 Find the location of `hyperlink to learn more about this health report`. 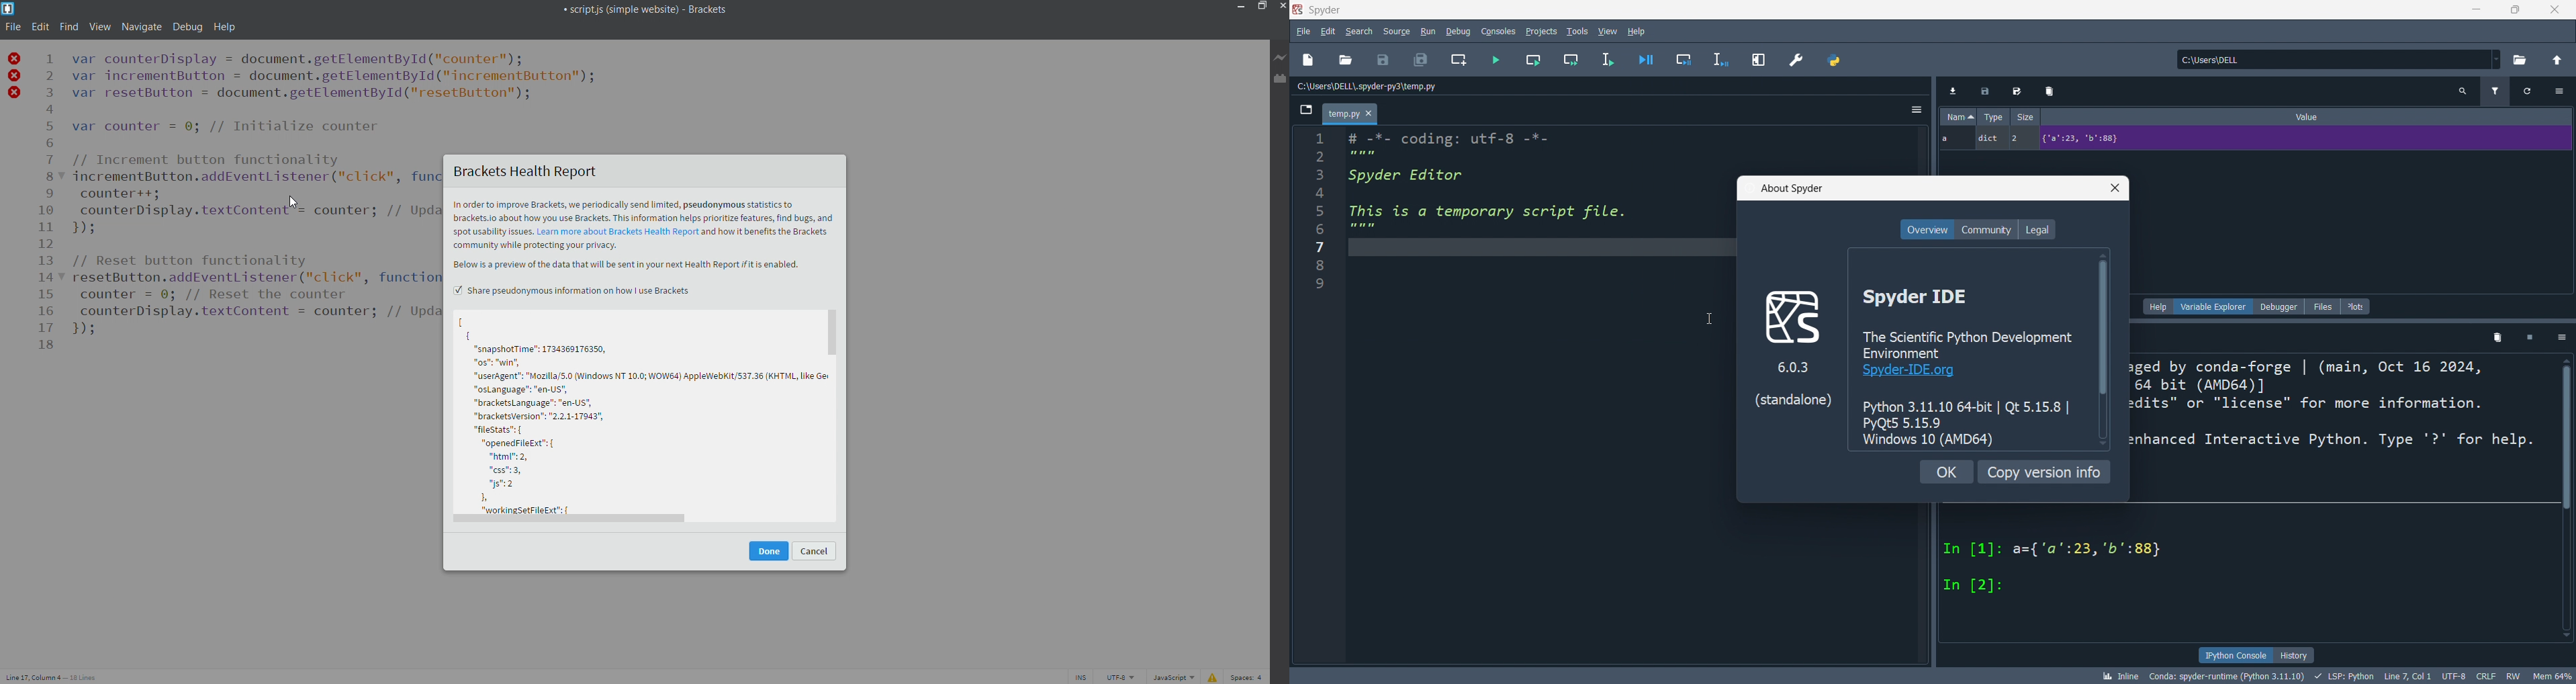

hyperlink to learn more about this health report is located at coordinates (618, 232).